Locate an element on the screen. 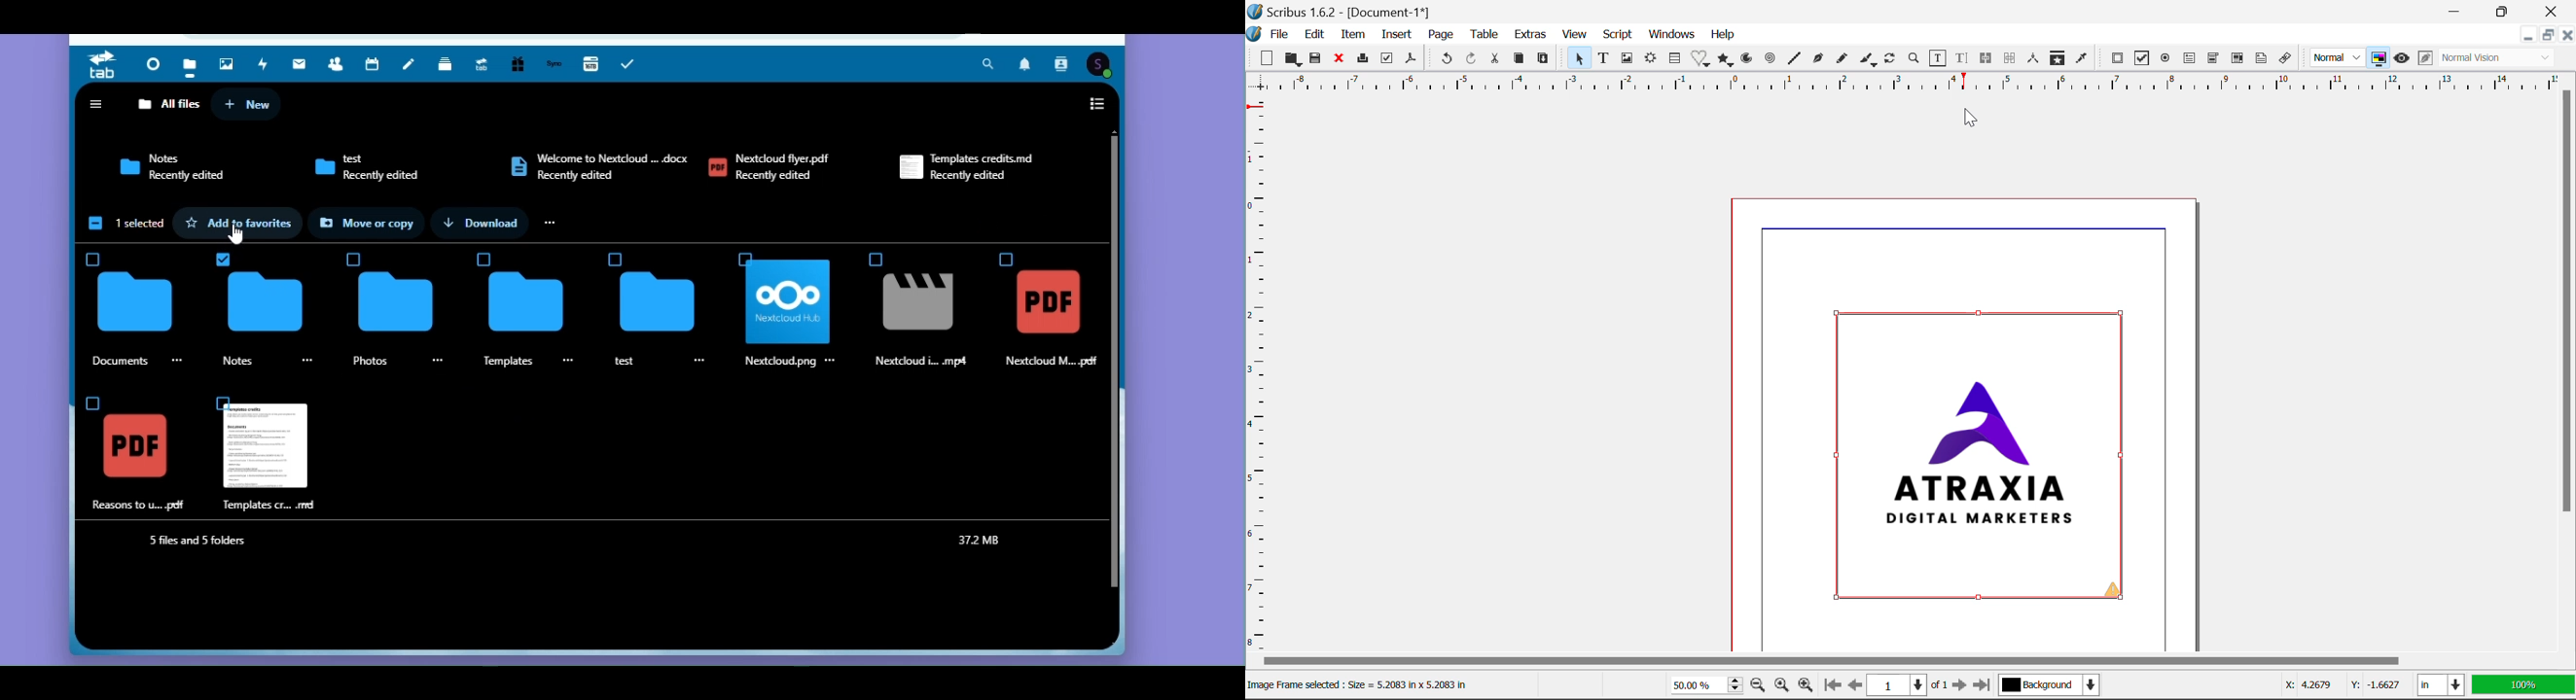 The height and width of the screenshot is (700, 2576). Ellipsis is located at coordinates (568, 359).